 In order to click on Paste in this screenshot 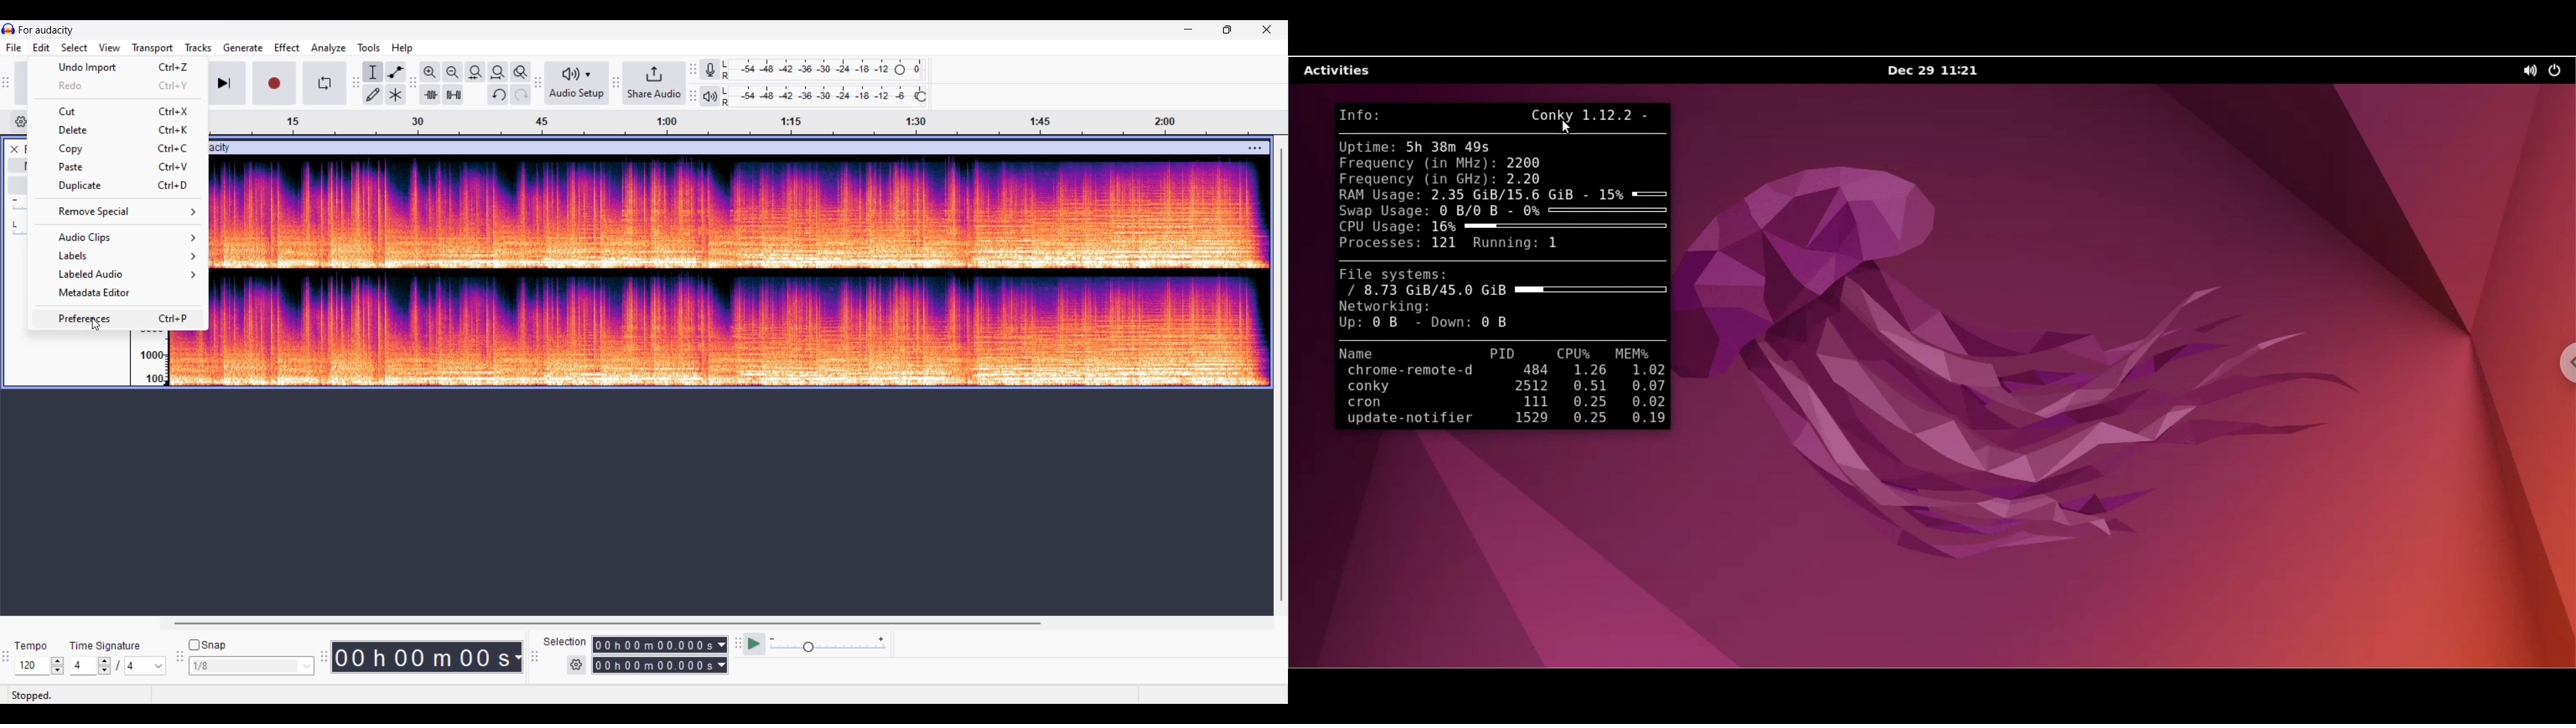, I will do `click(119, 166)`.